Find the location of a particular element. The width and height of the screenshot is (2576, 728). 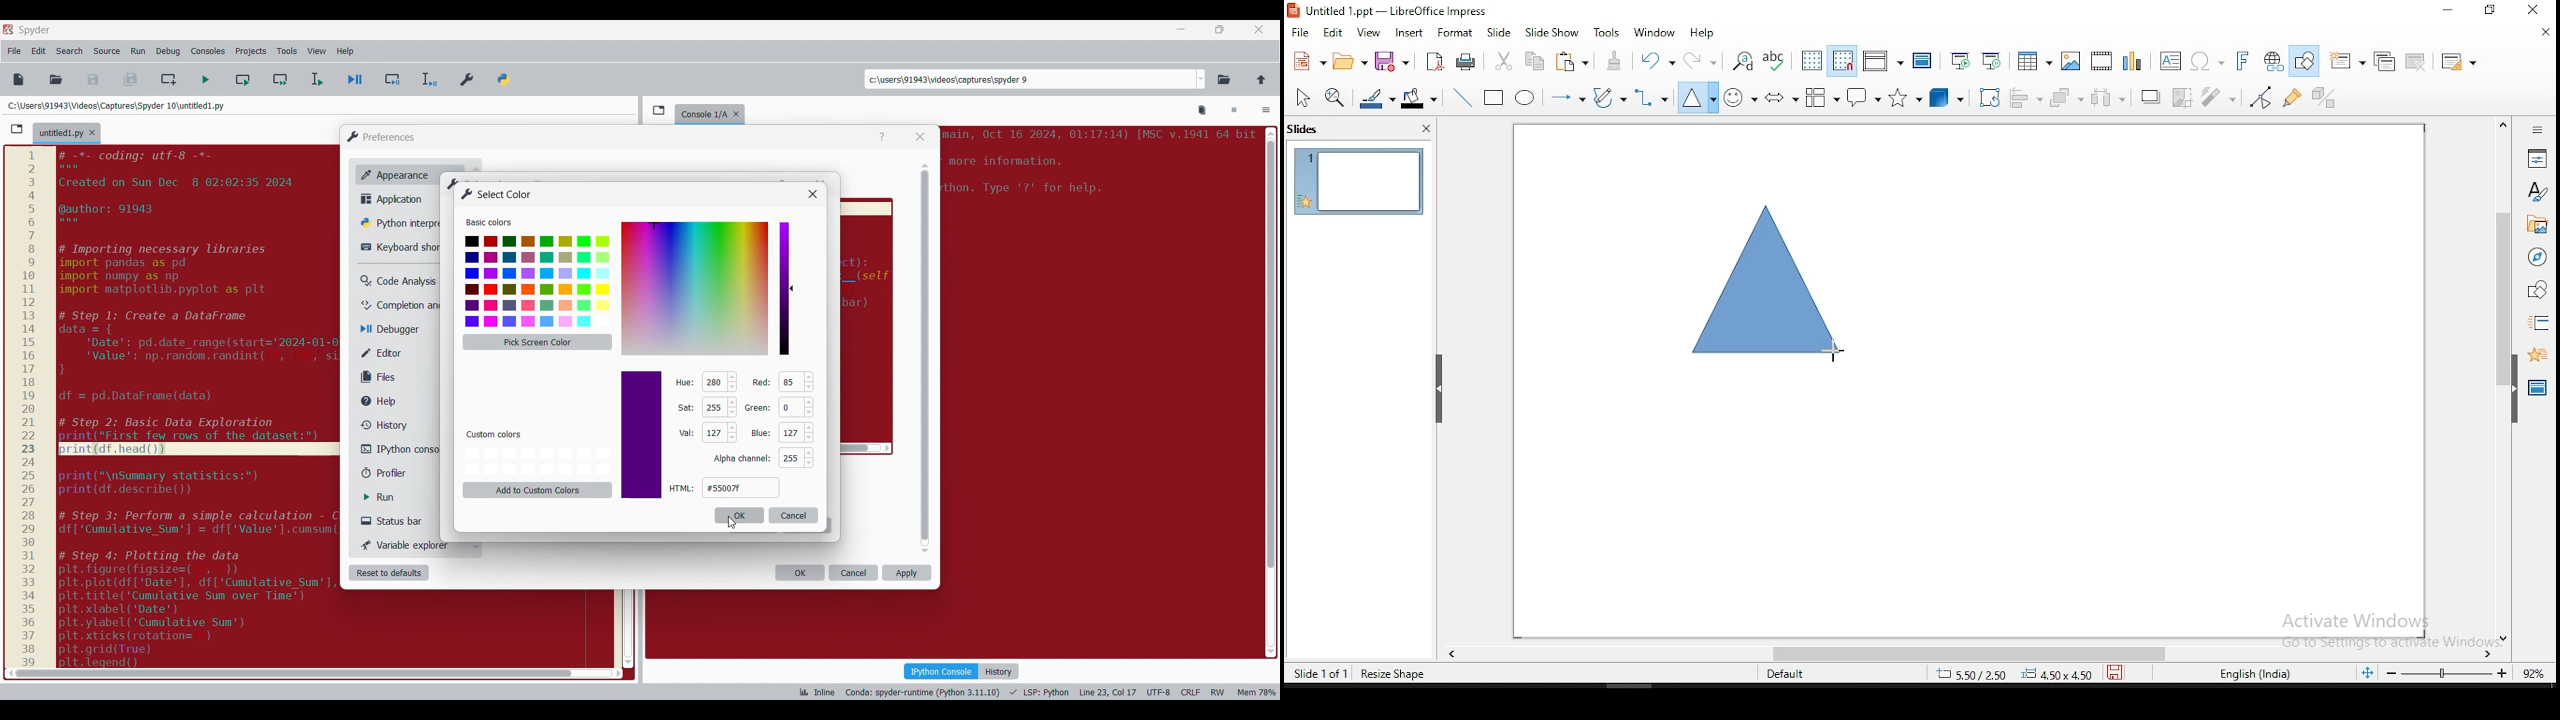

block arrows is located at coordinates (1781, 96).